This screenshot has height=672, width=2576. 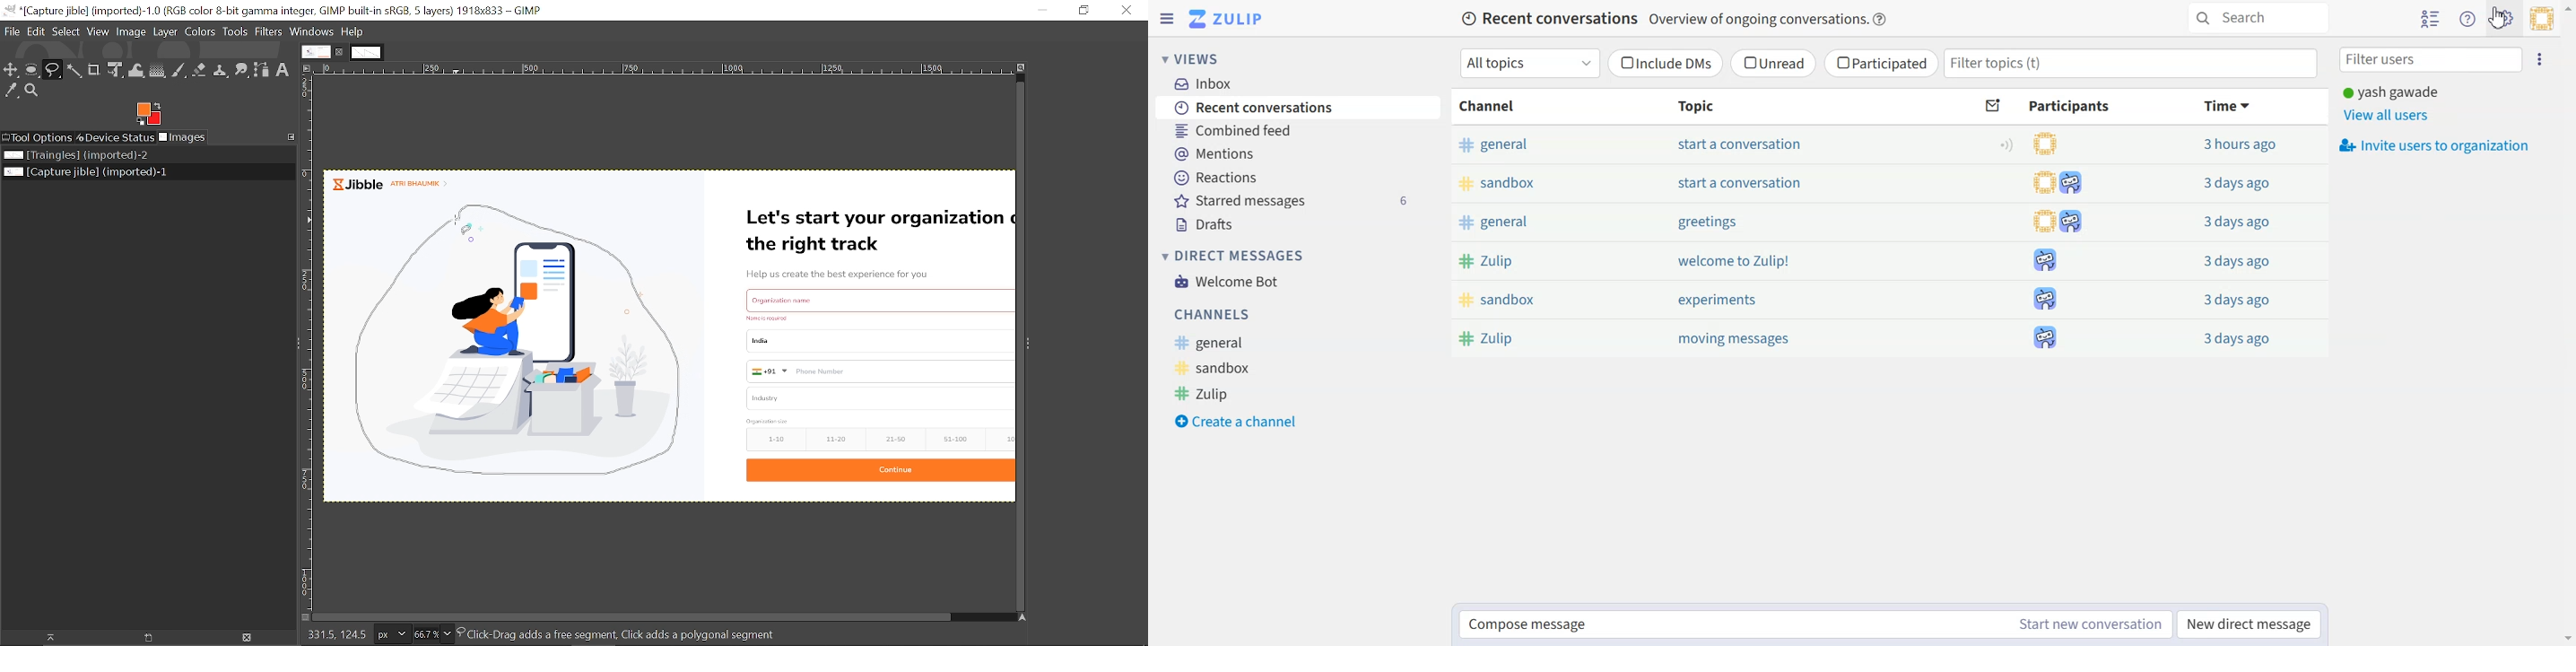 I want to click on Sandbox, so click(x=1214, y=368).